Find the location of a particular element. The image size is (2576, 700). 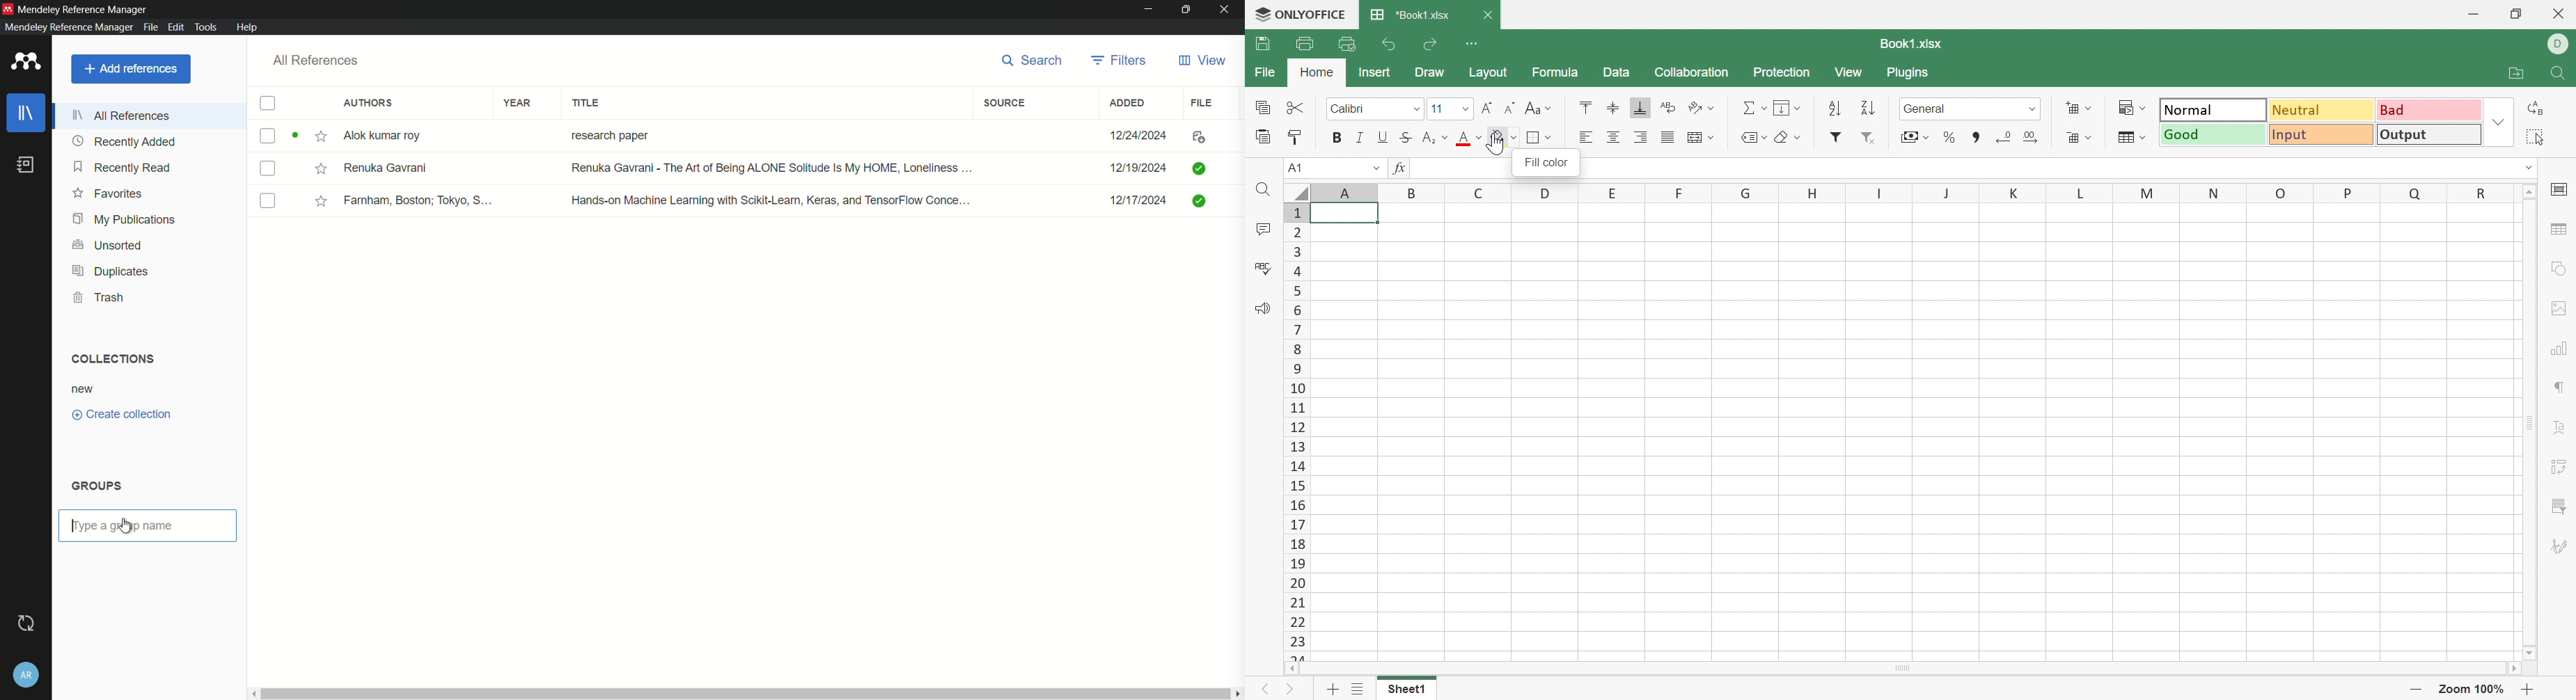

Next is located at coordinates (1292, 690).